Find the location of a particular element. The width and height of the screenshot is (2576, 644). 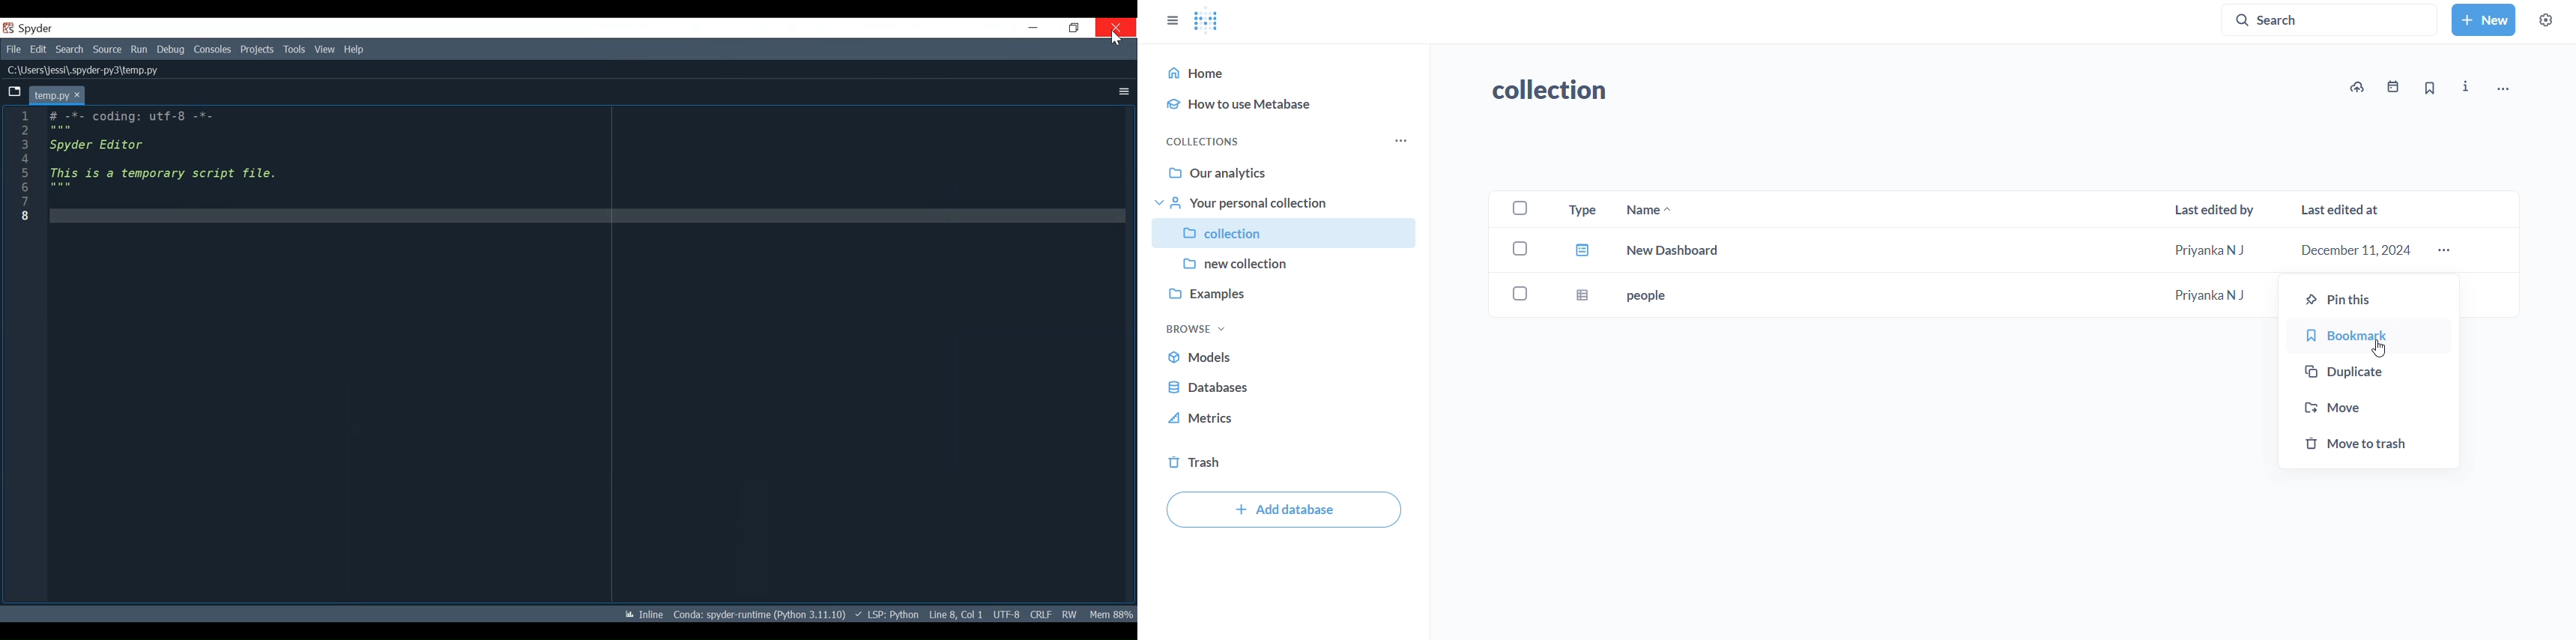

last edited by is located at coordinates (2214, 208).